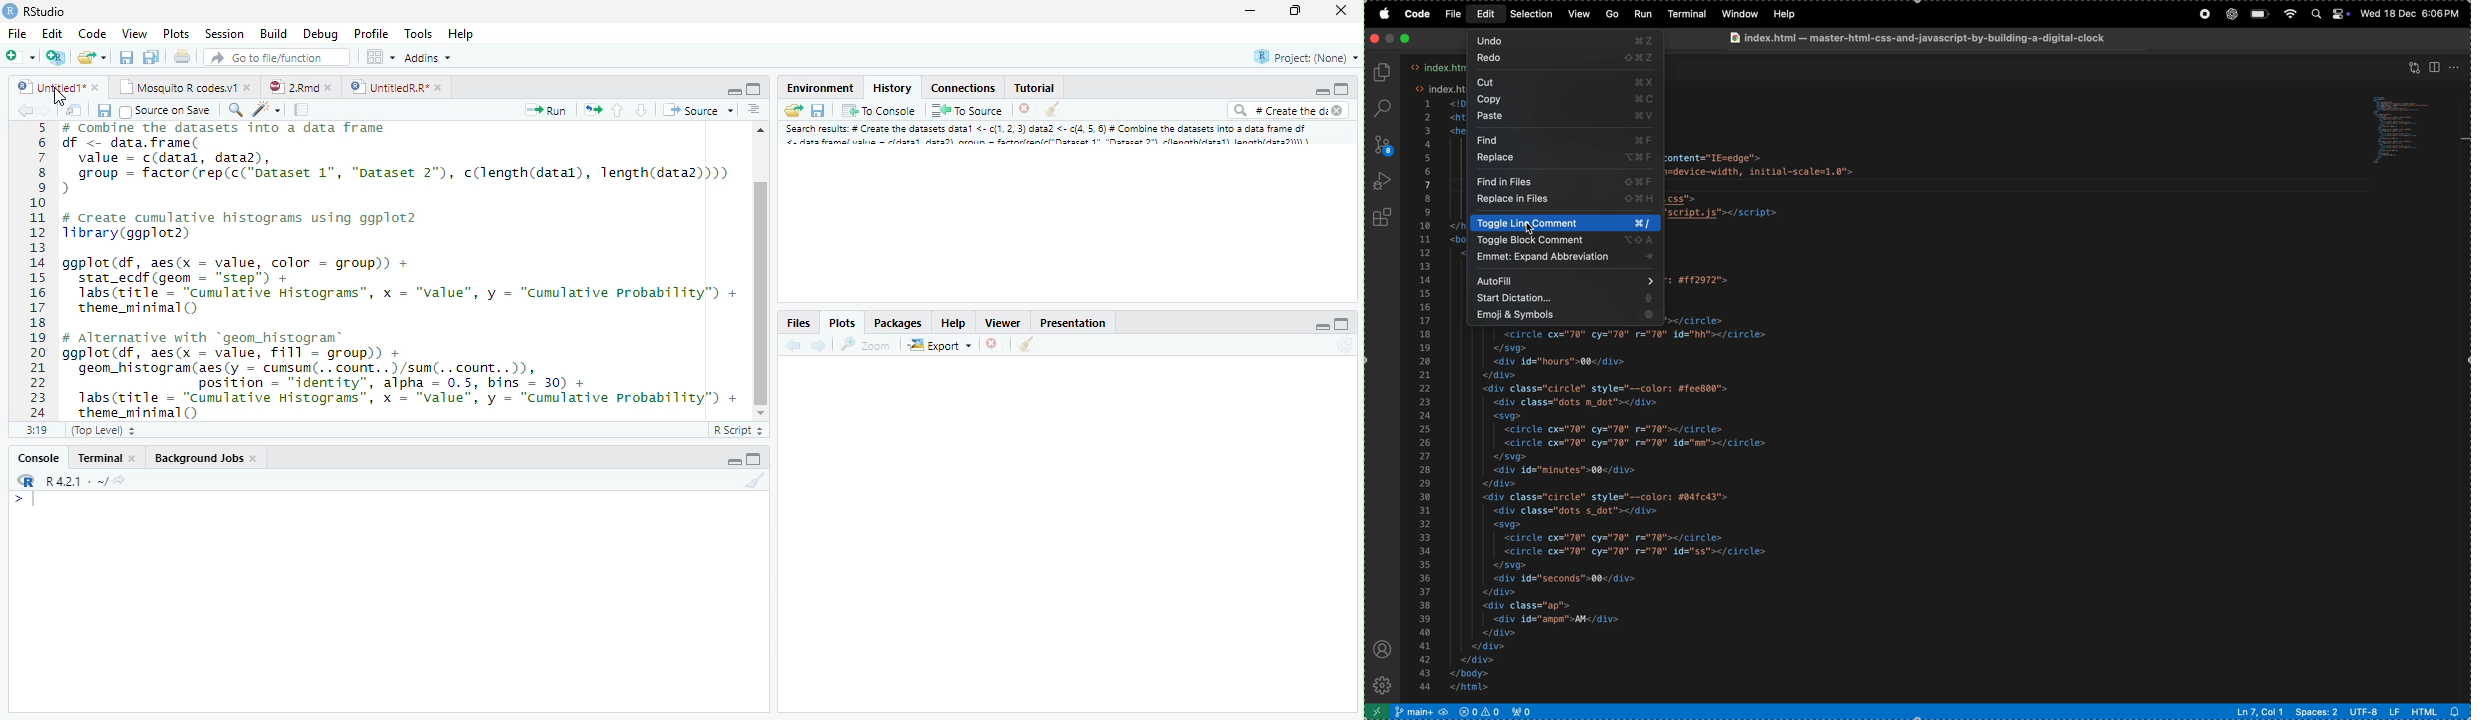 The width and height of the screenshot is (2492, 728). Describe the element at coordinates (698, 112) in the screenshot. I see `Source` at that location.